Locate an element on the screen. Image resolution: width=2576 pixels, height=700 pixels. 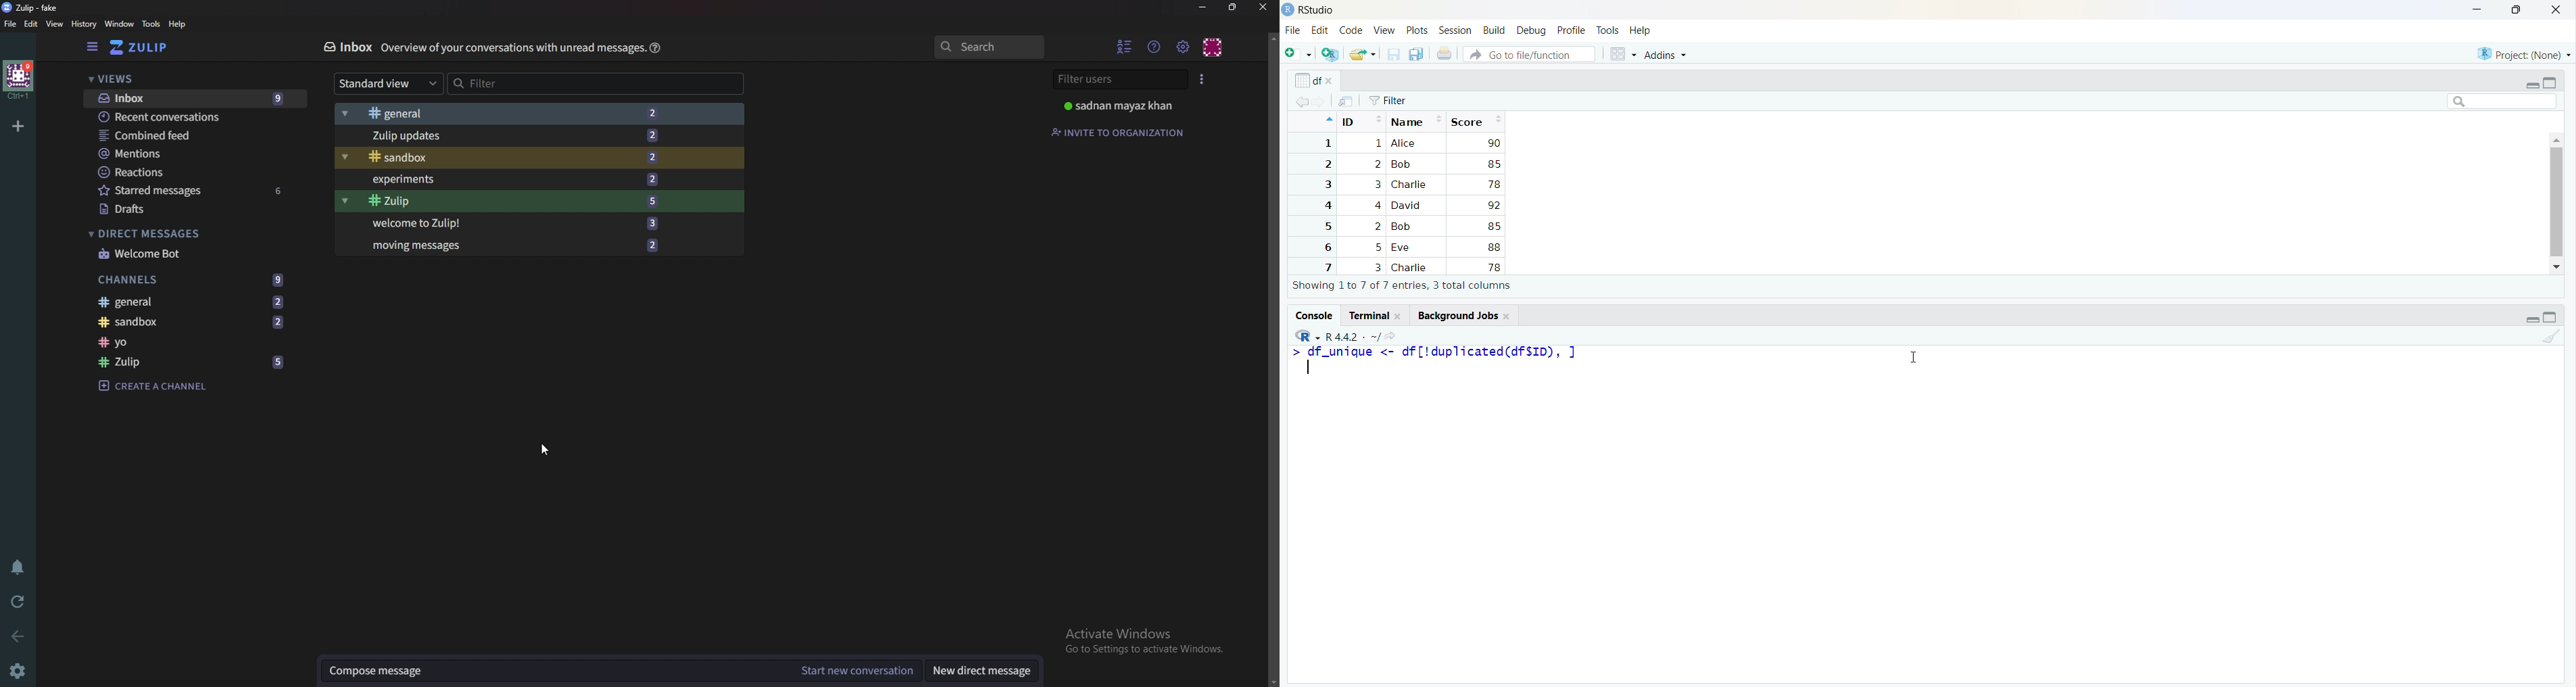
console is located at coordinates (1313, 315).